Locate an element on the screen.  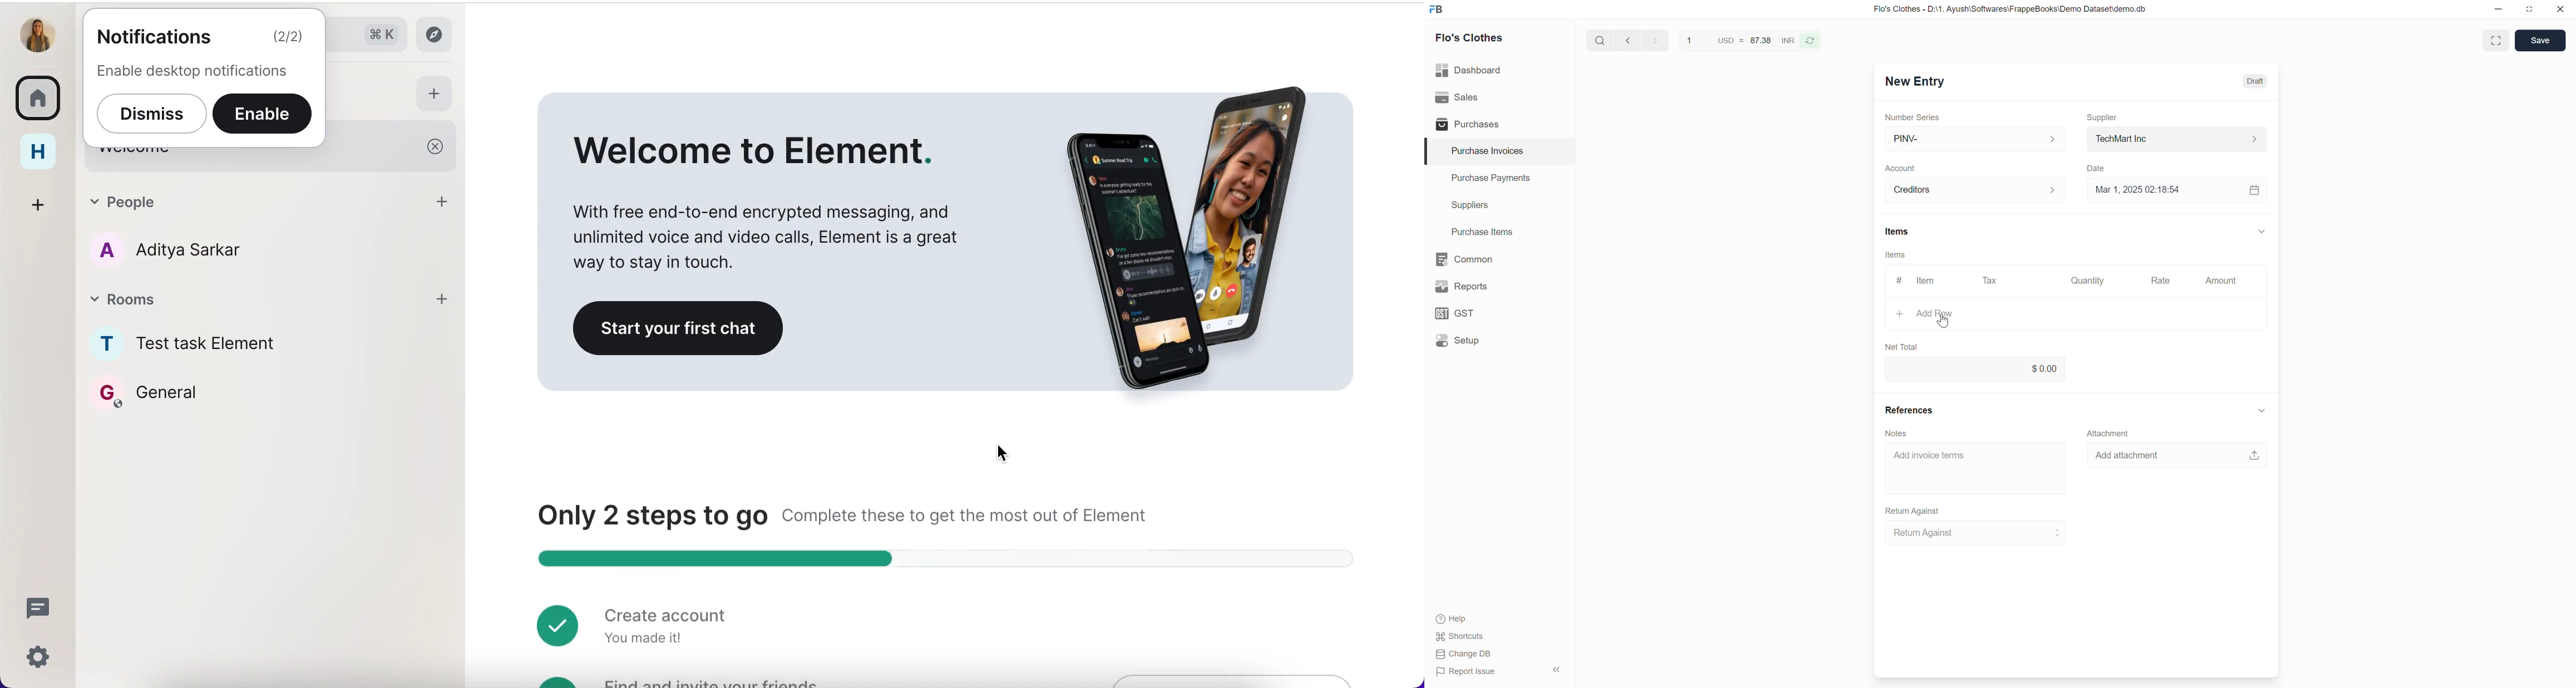
PINV- is located at coordinates (1975, 139).